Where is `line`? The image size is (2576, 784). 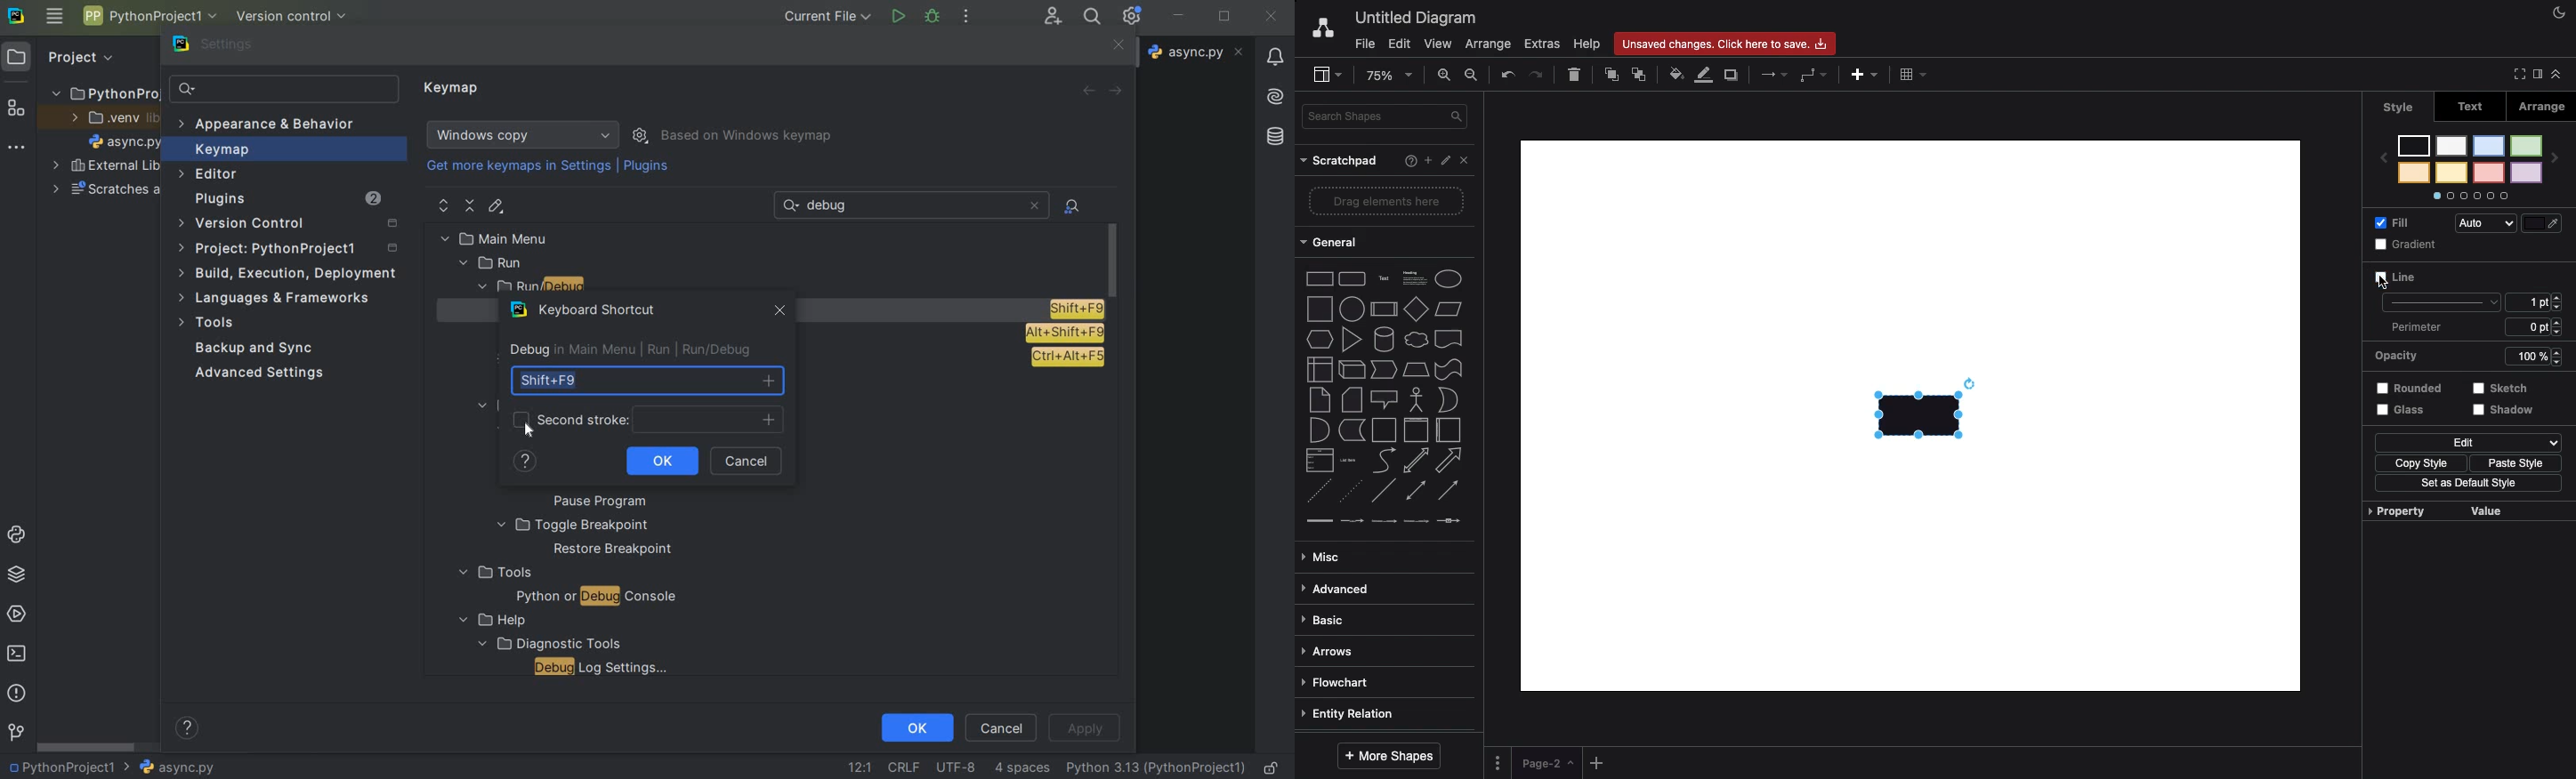 line is located at coordinates (1383, 492).